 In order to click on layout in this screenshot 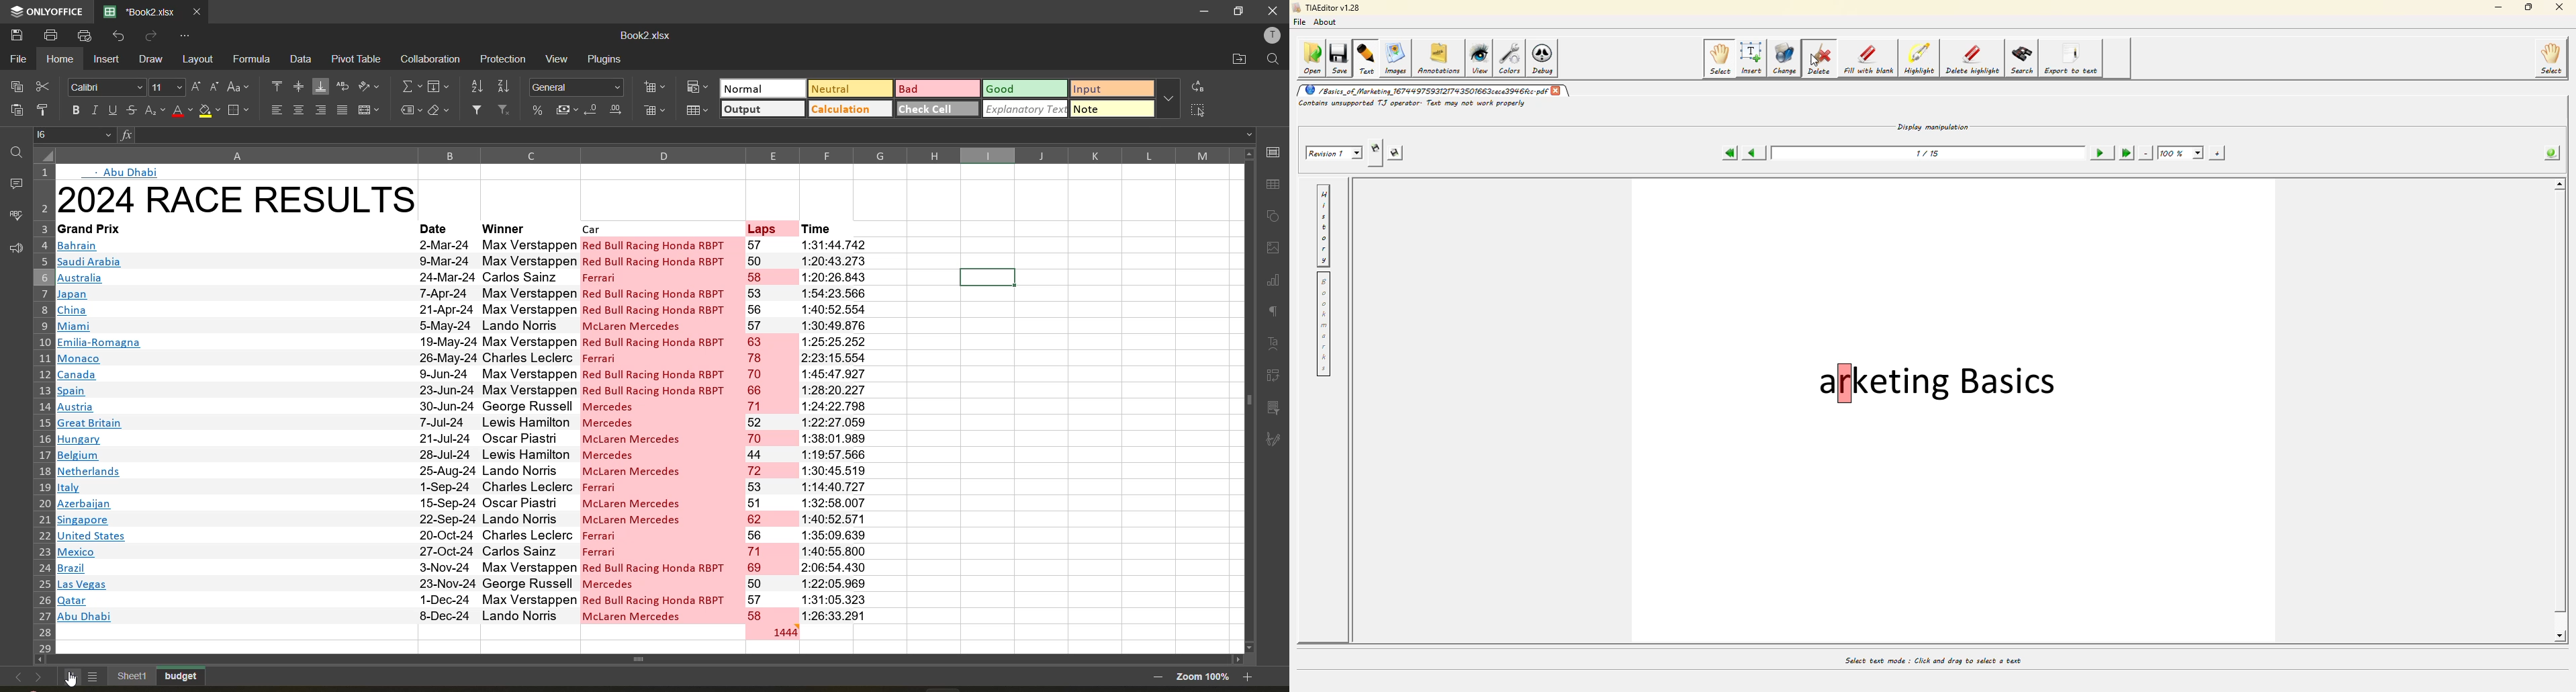, I will do `click(201, 59)`.